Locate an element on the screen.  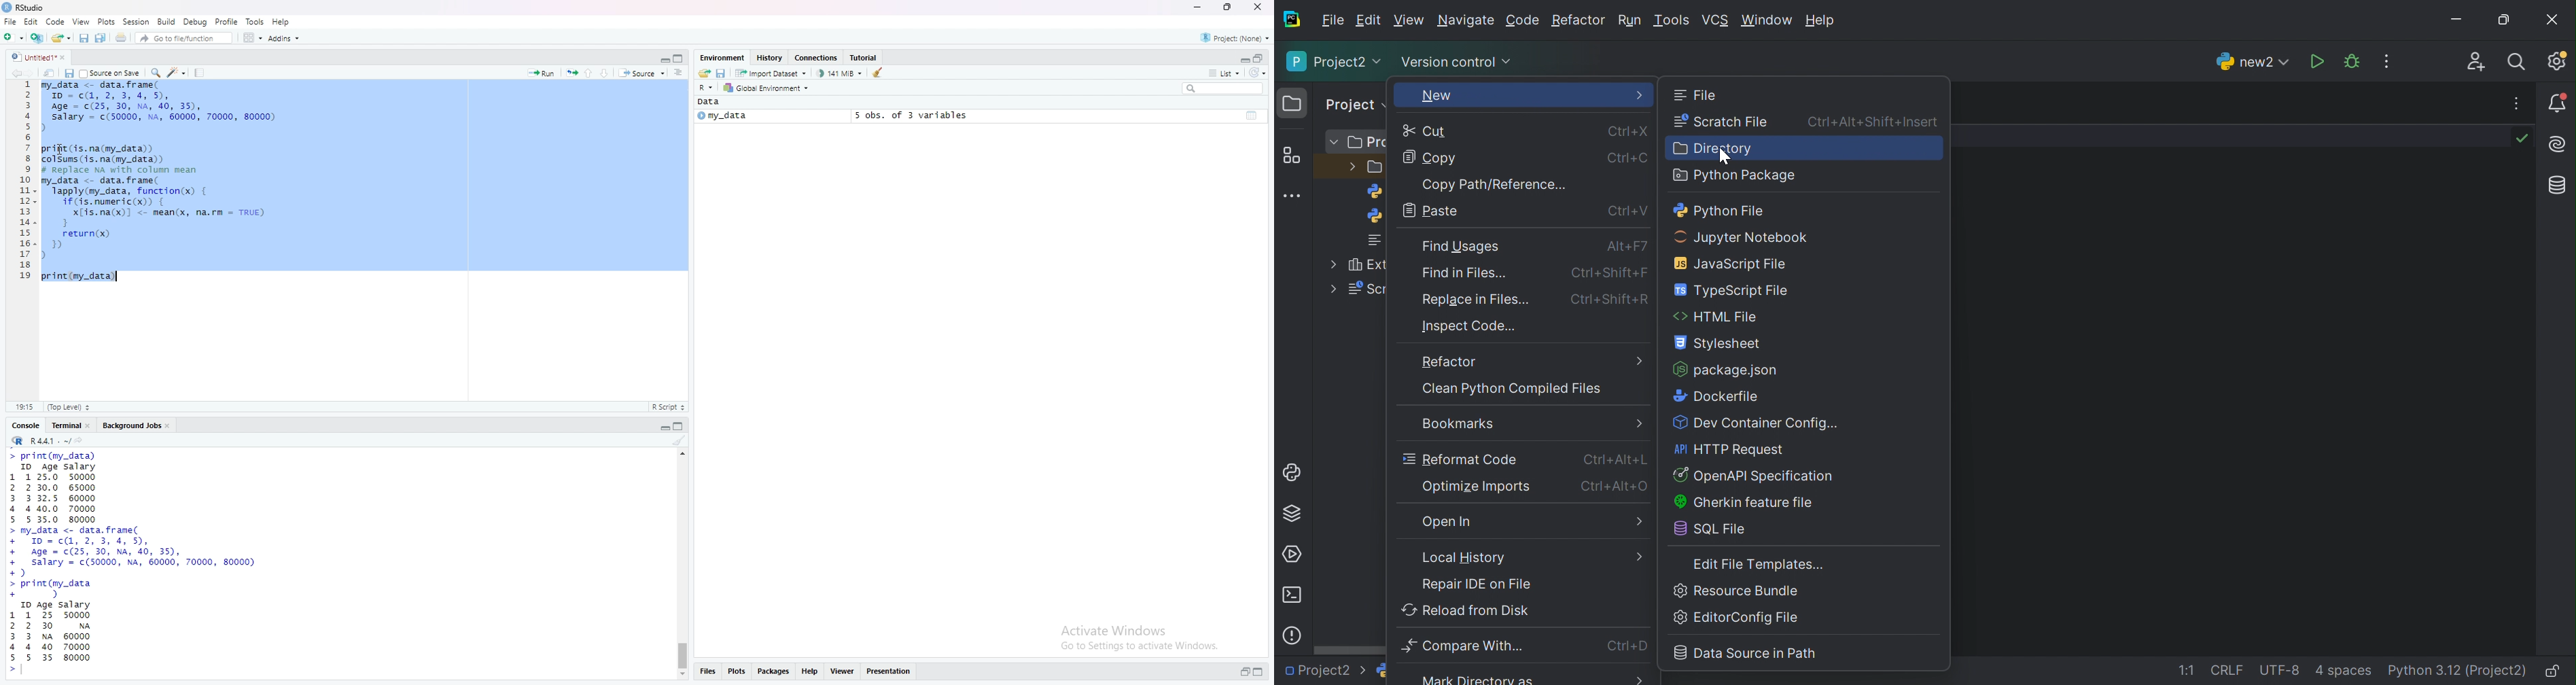
tutorial is located at coordinates (865, 57).